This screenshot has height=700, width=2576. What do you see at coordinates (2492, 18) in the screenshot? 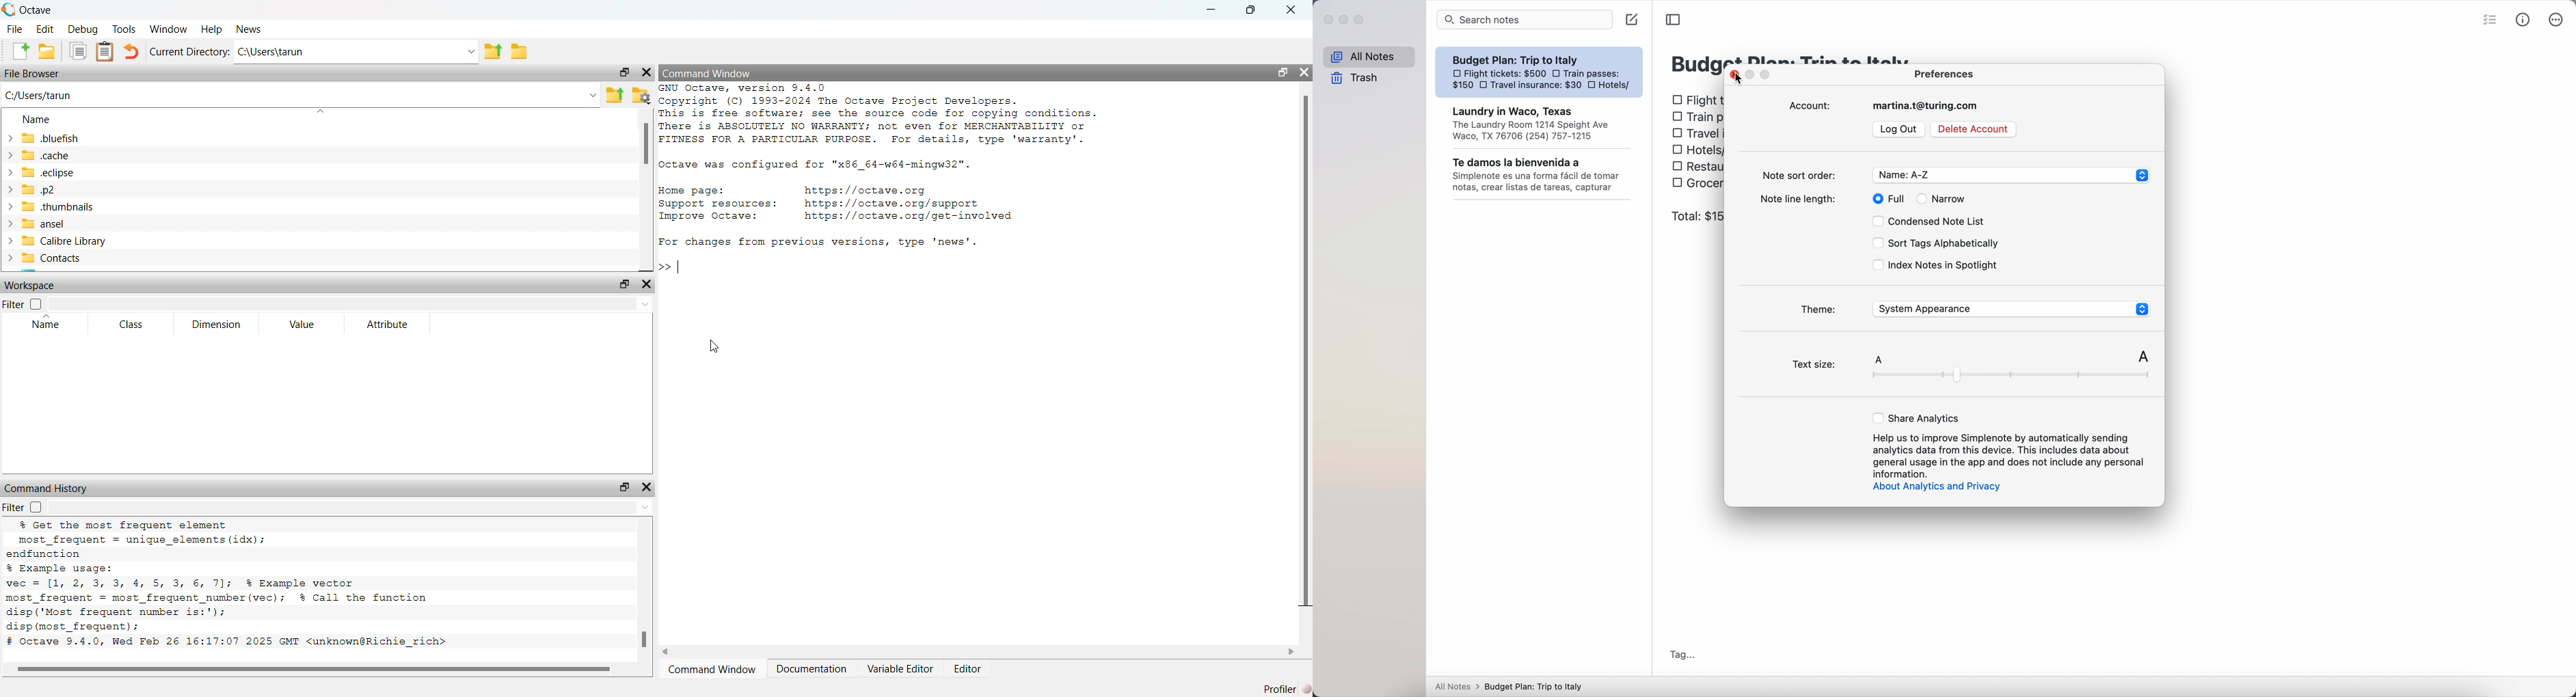
I see `check list` at bounding box center [2492, 18].